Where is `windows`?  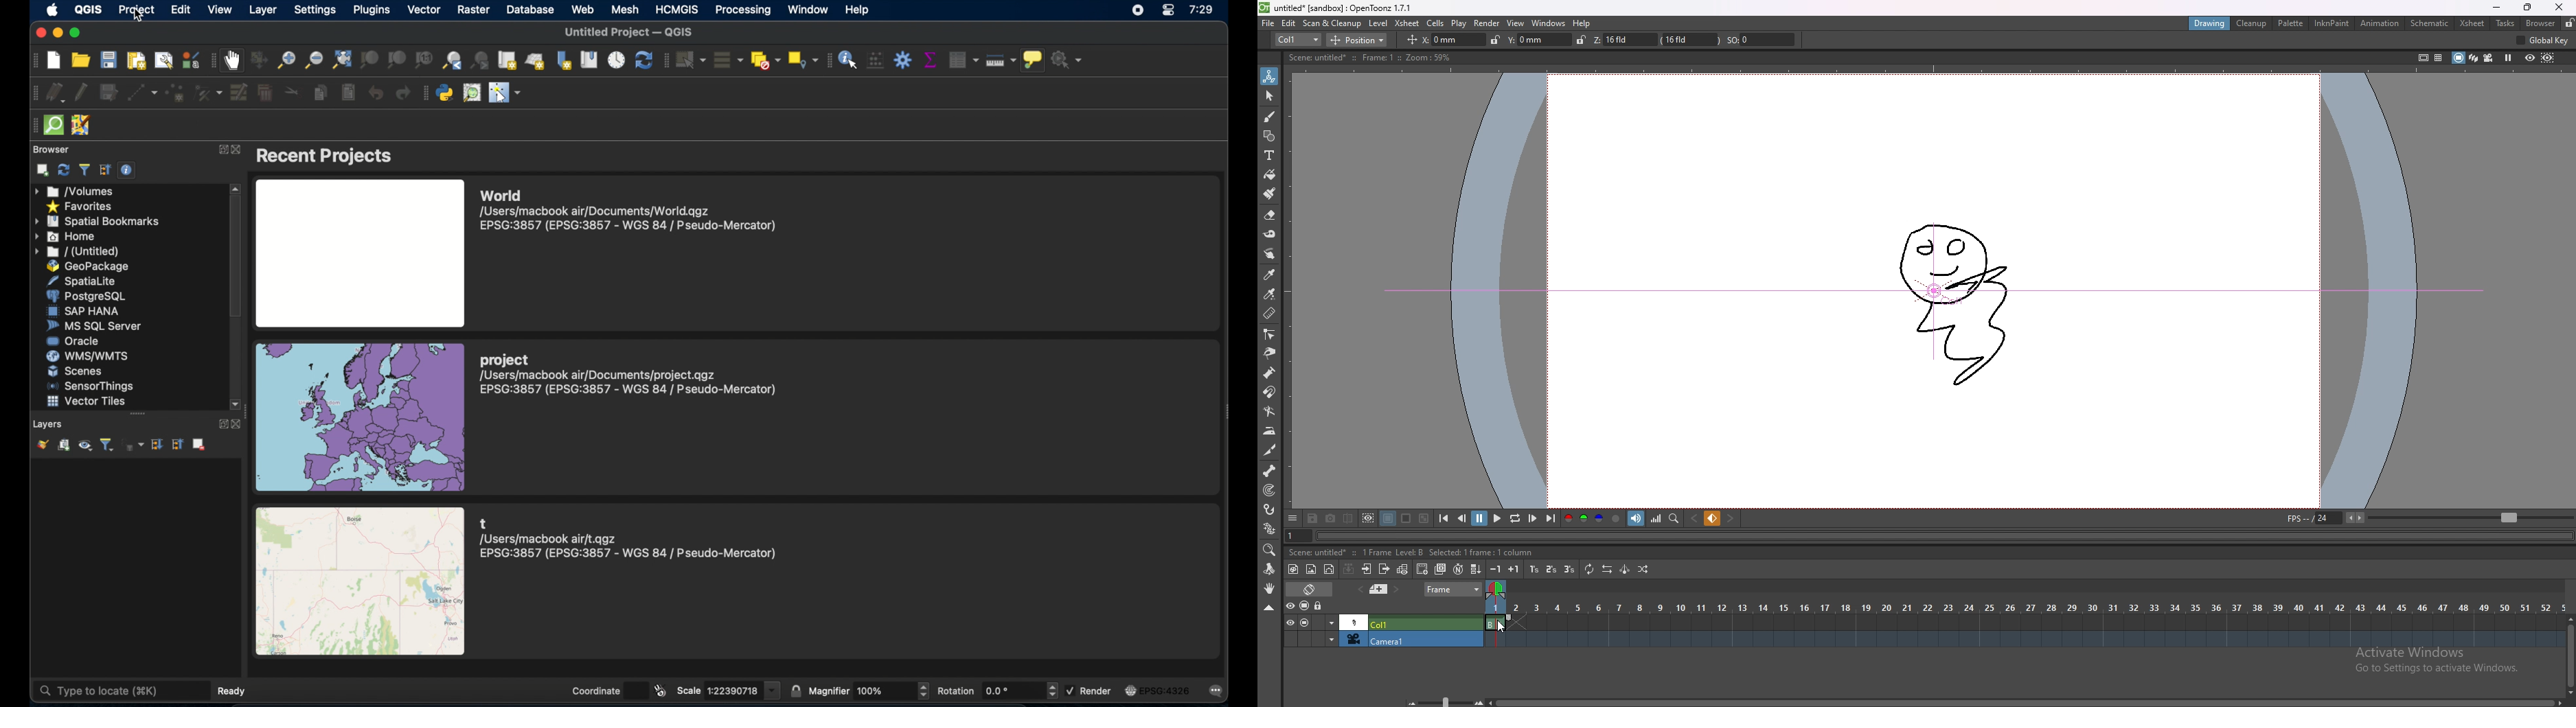 windows is located at coordinates (1549, 23).